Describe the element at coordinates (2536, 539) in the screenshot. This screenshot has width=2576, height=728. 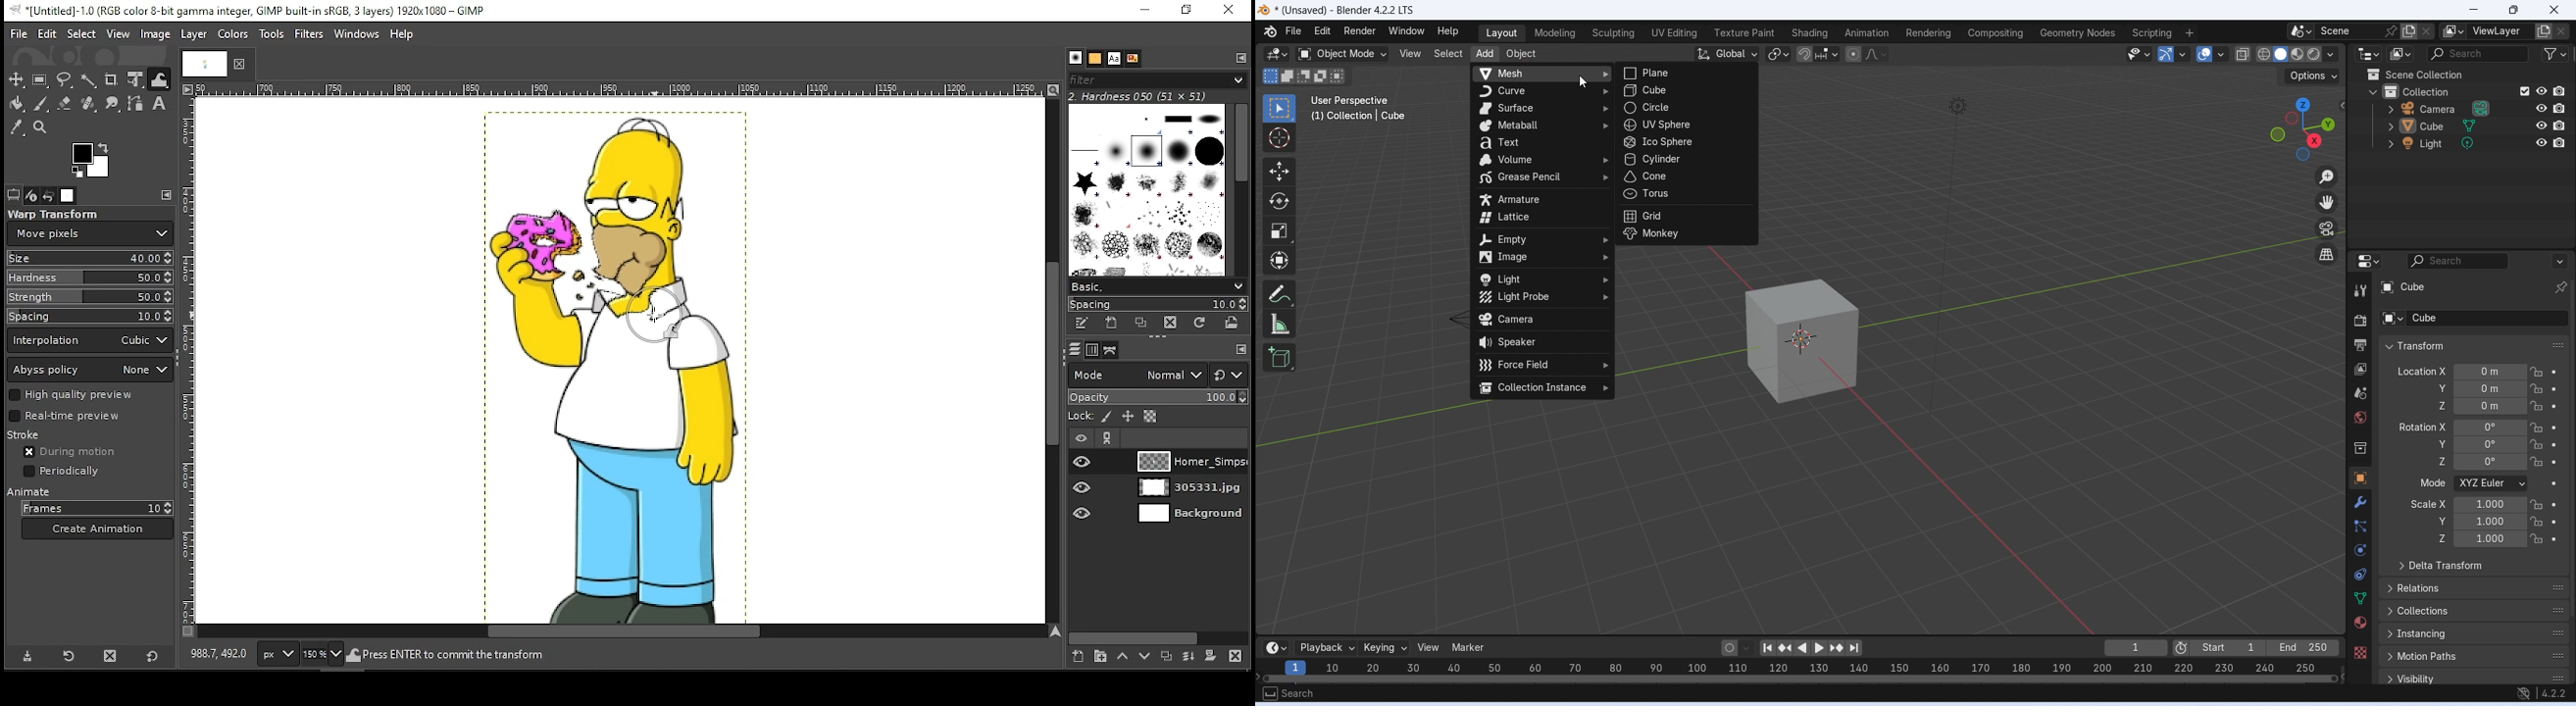
I see `lock location` at that location.